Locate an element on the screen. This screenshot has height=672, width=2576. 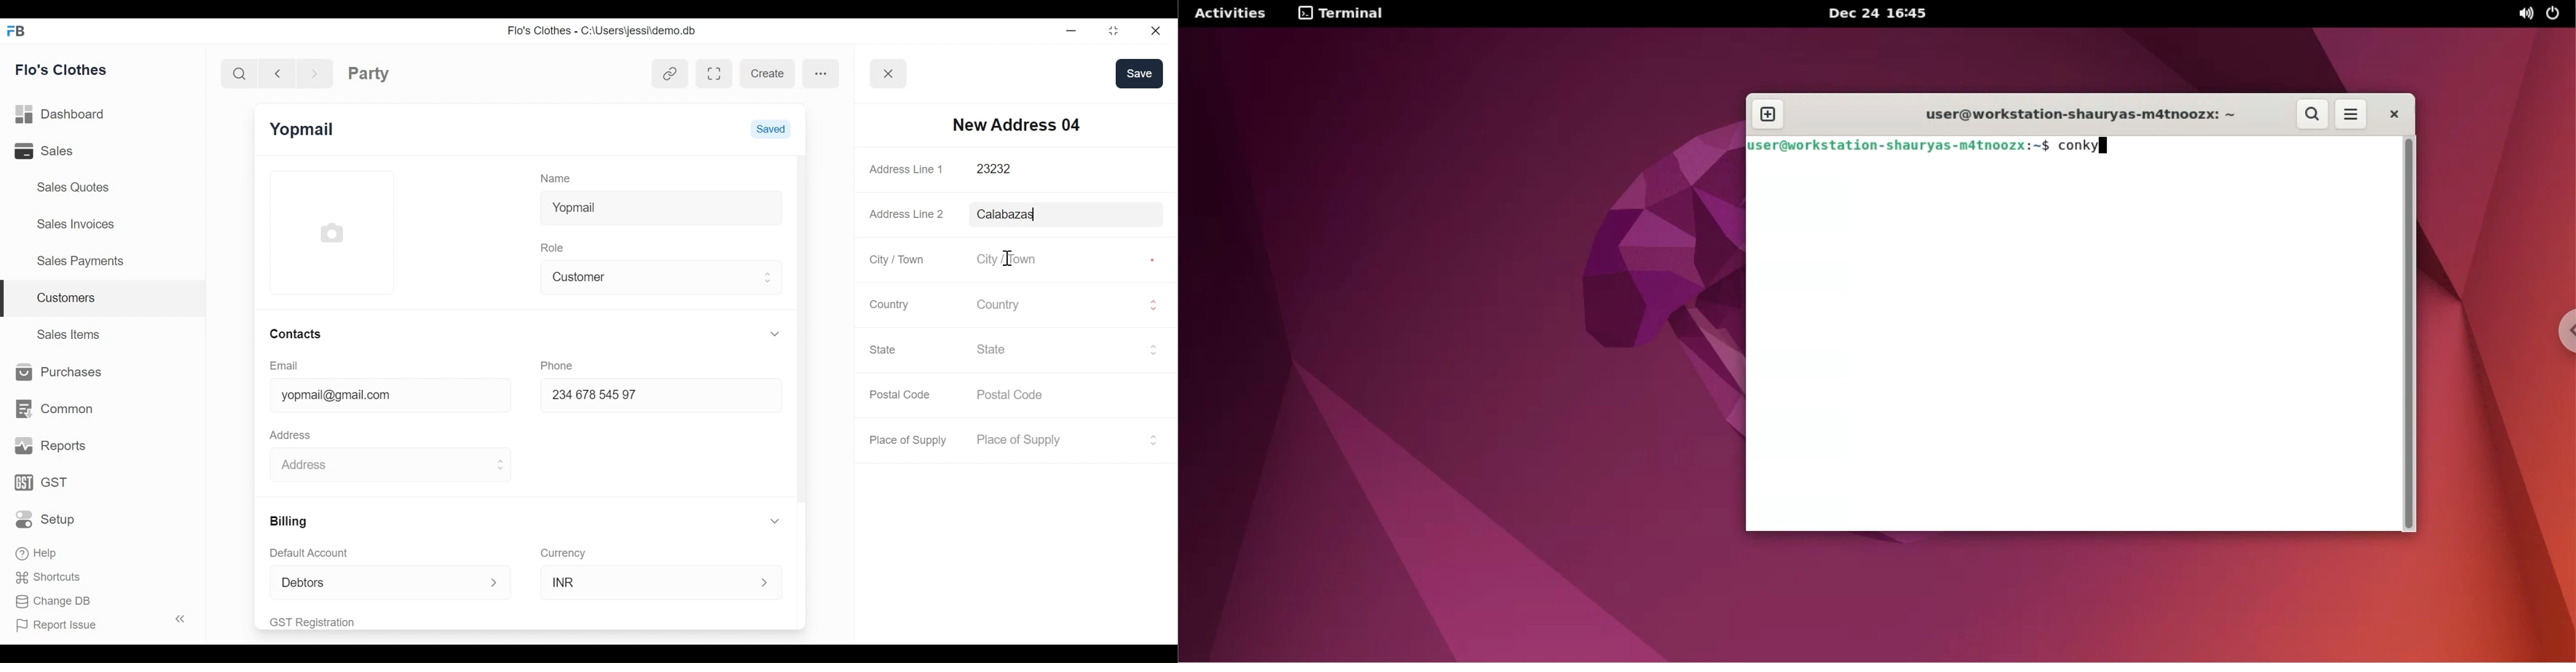
City / Town is located at coordinates (898, 260).